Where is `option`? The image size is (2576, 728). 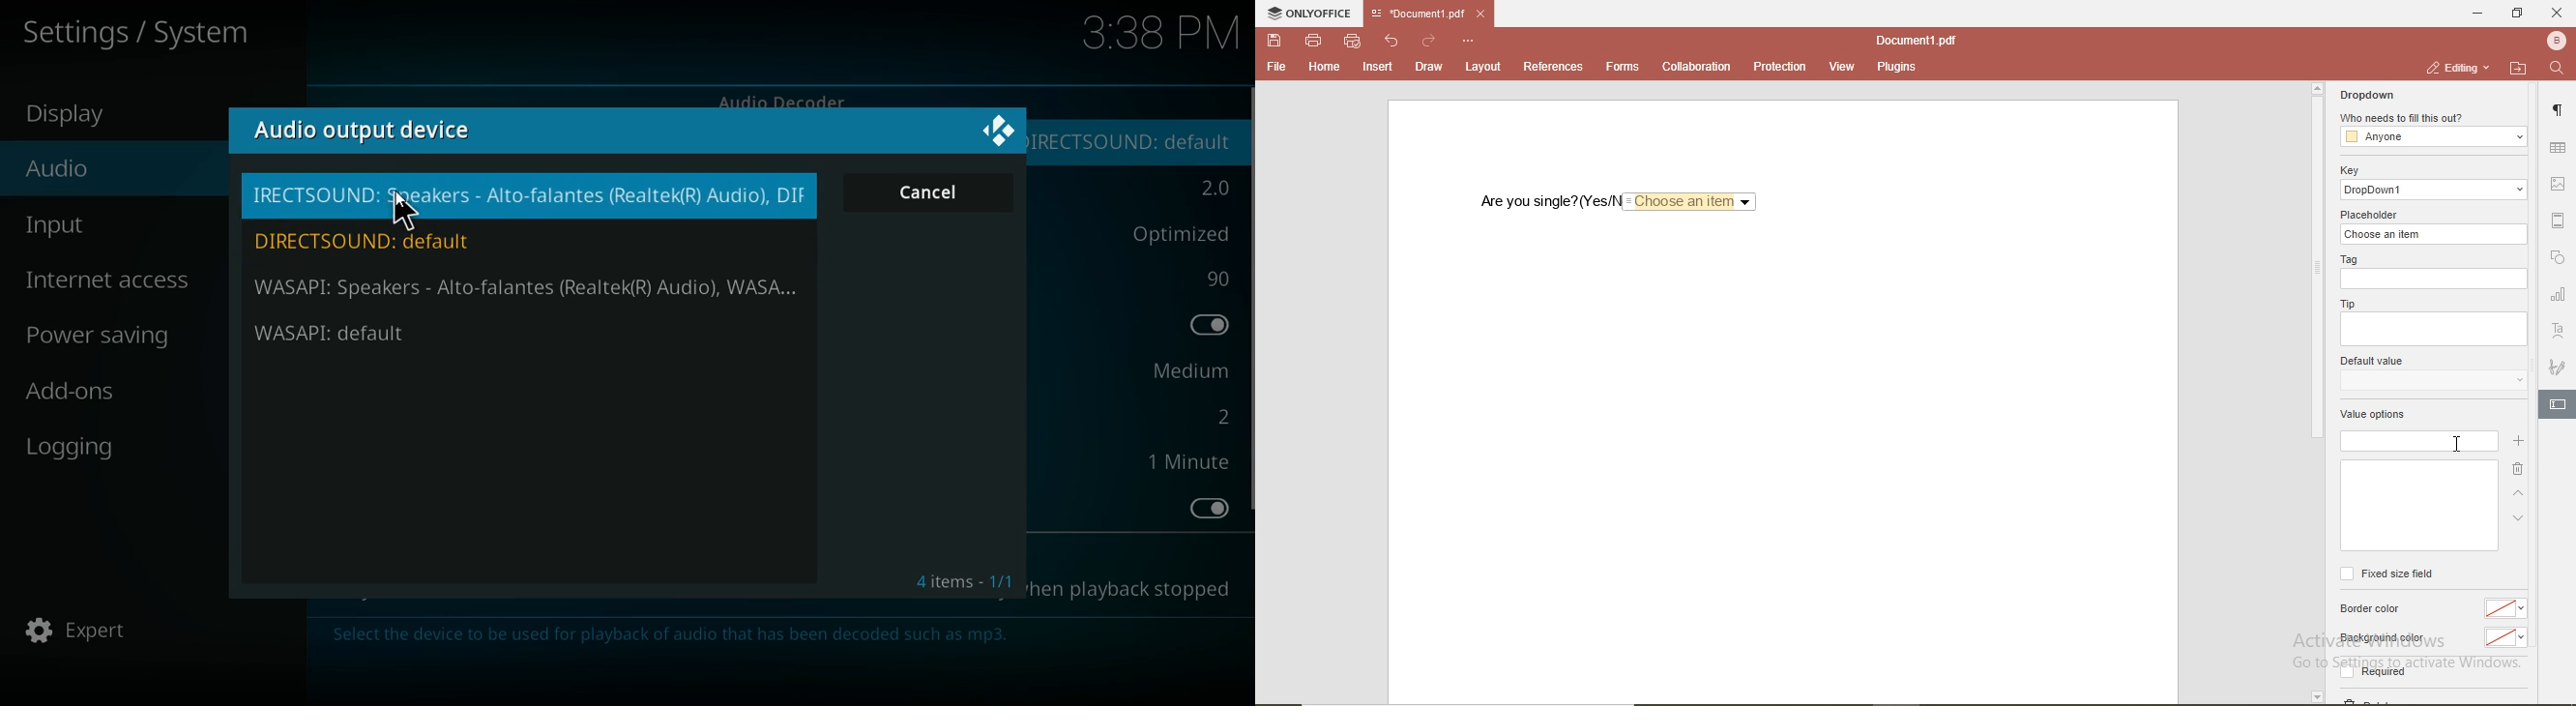 option is located at coordinates (1214, 279).